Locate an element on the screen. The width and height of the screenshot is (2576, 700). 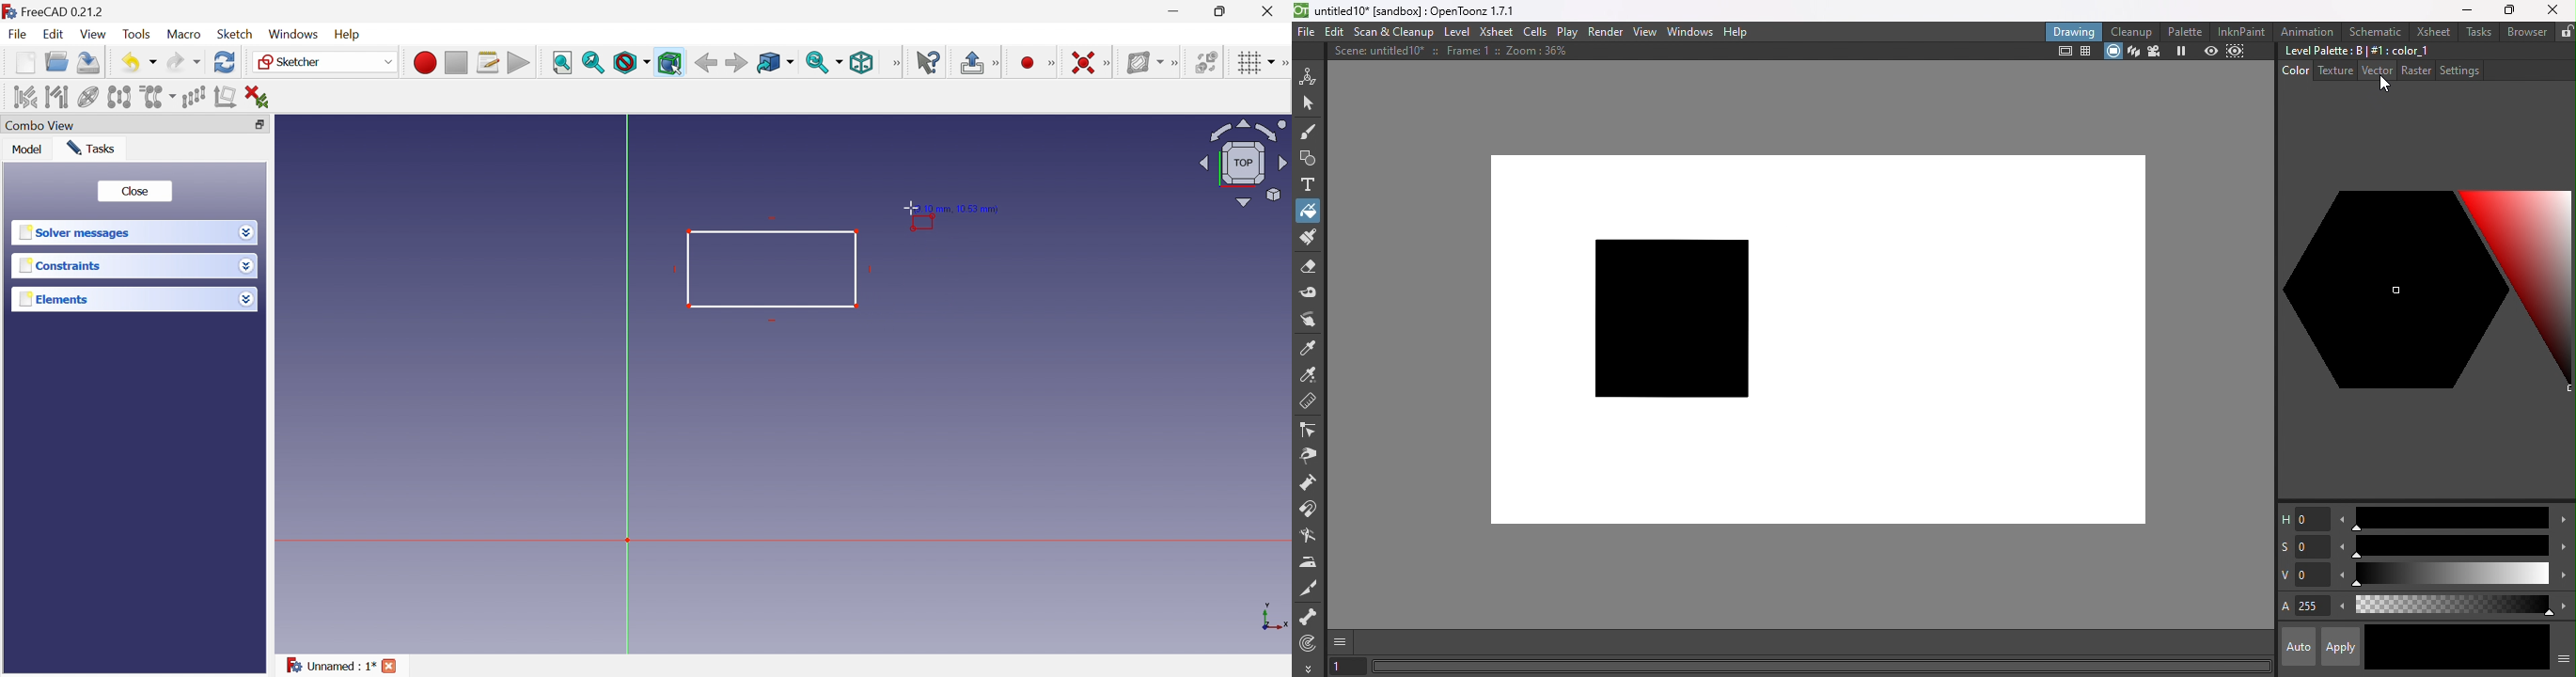
Play is located at coordinates (1566, 31).